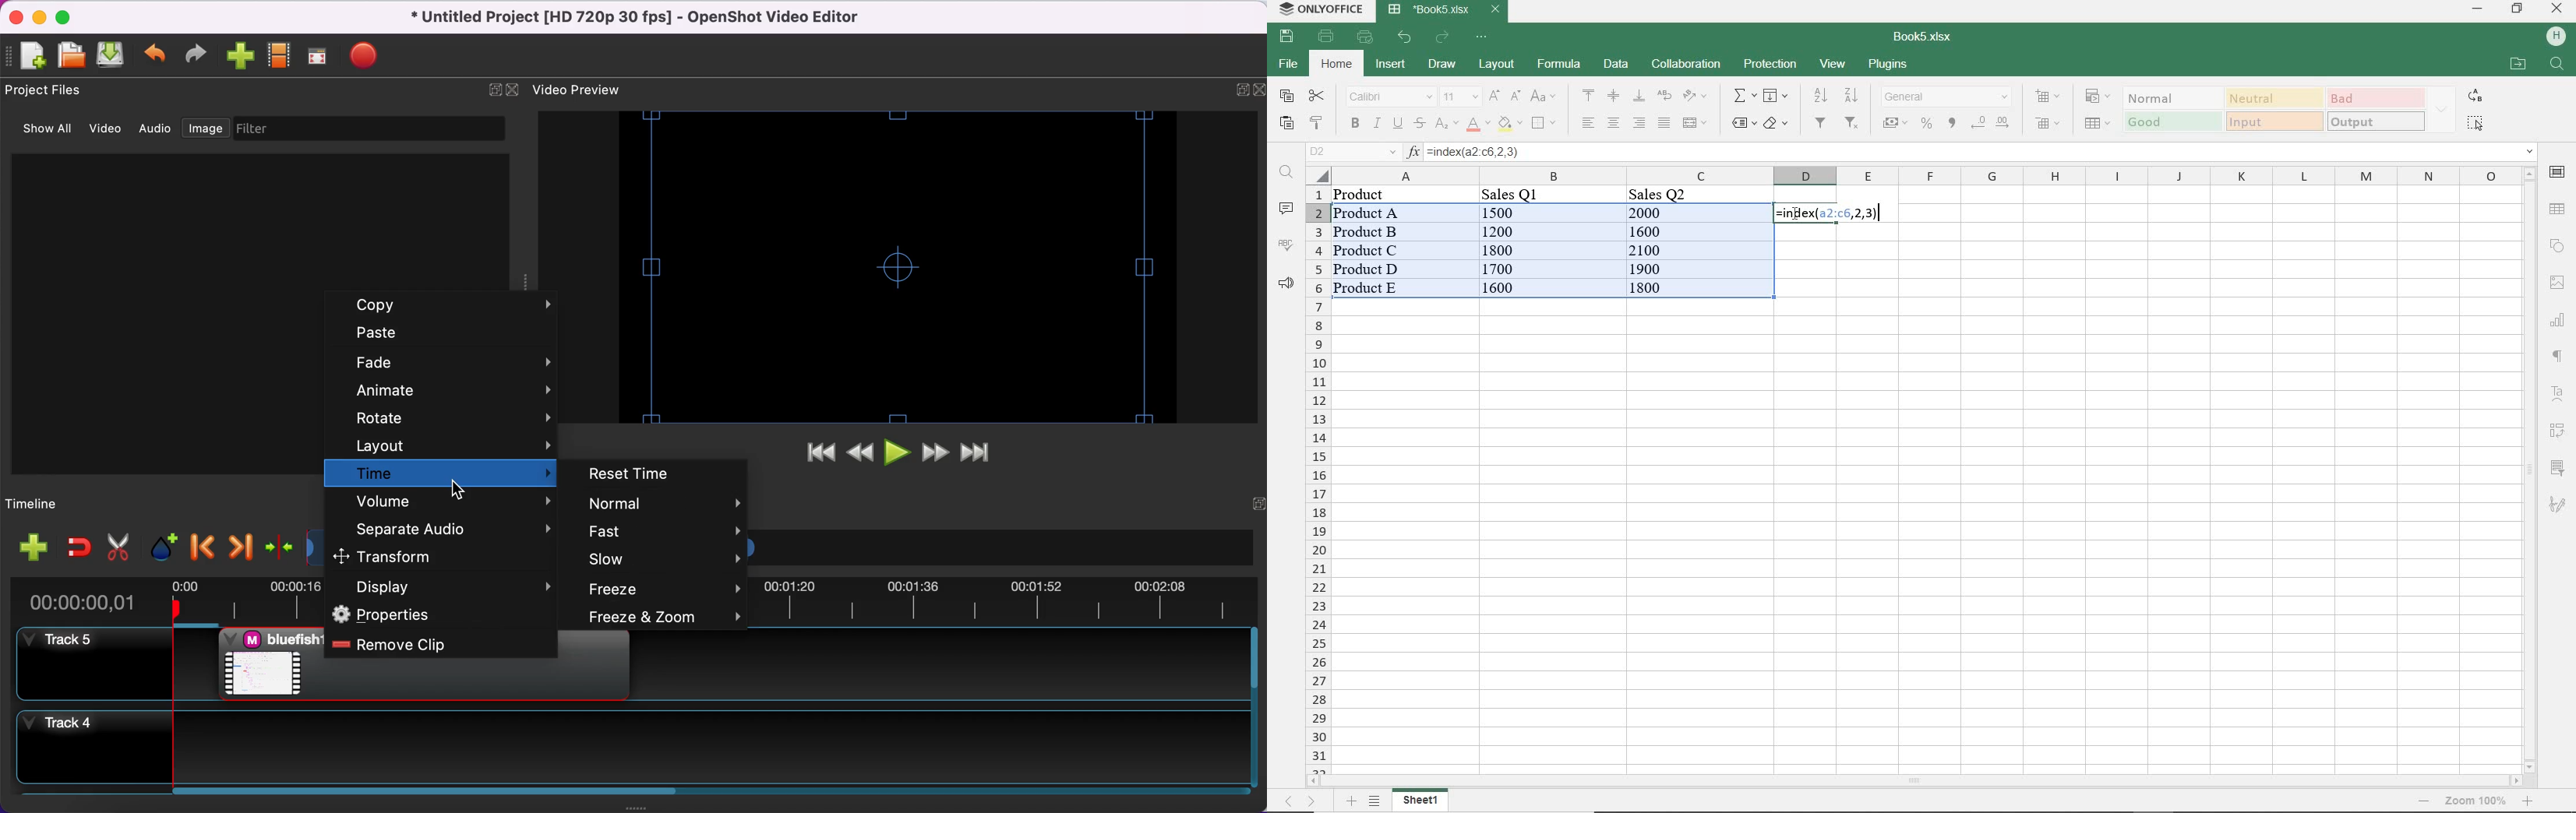  What do you see at coordinates (95, 663) in the screenshot?
I see `track 5` at bounding box center [95, 663].